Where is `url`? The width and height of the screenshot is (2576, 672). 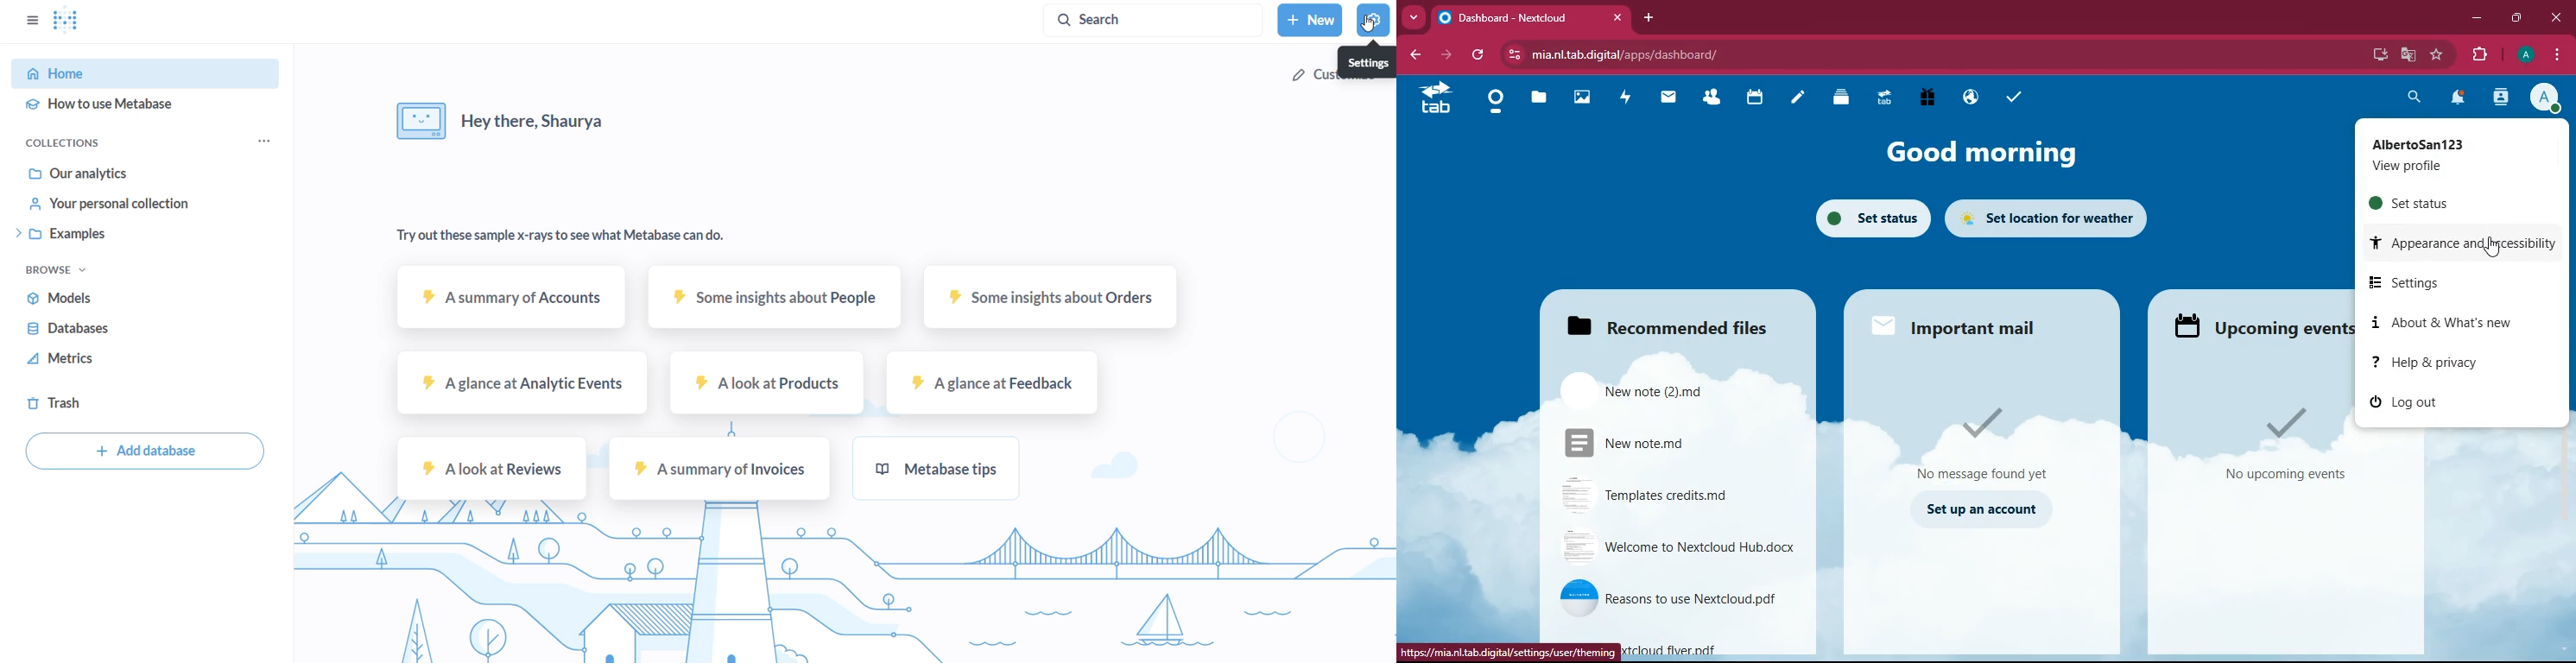 url is located at coordinates (1511, 653).